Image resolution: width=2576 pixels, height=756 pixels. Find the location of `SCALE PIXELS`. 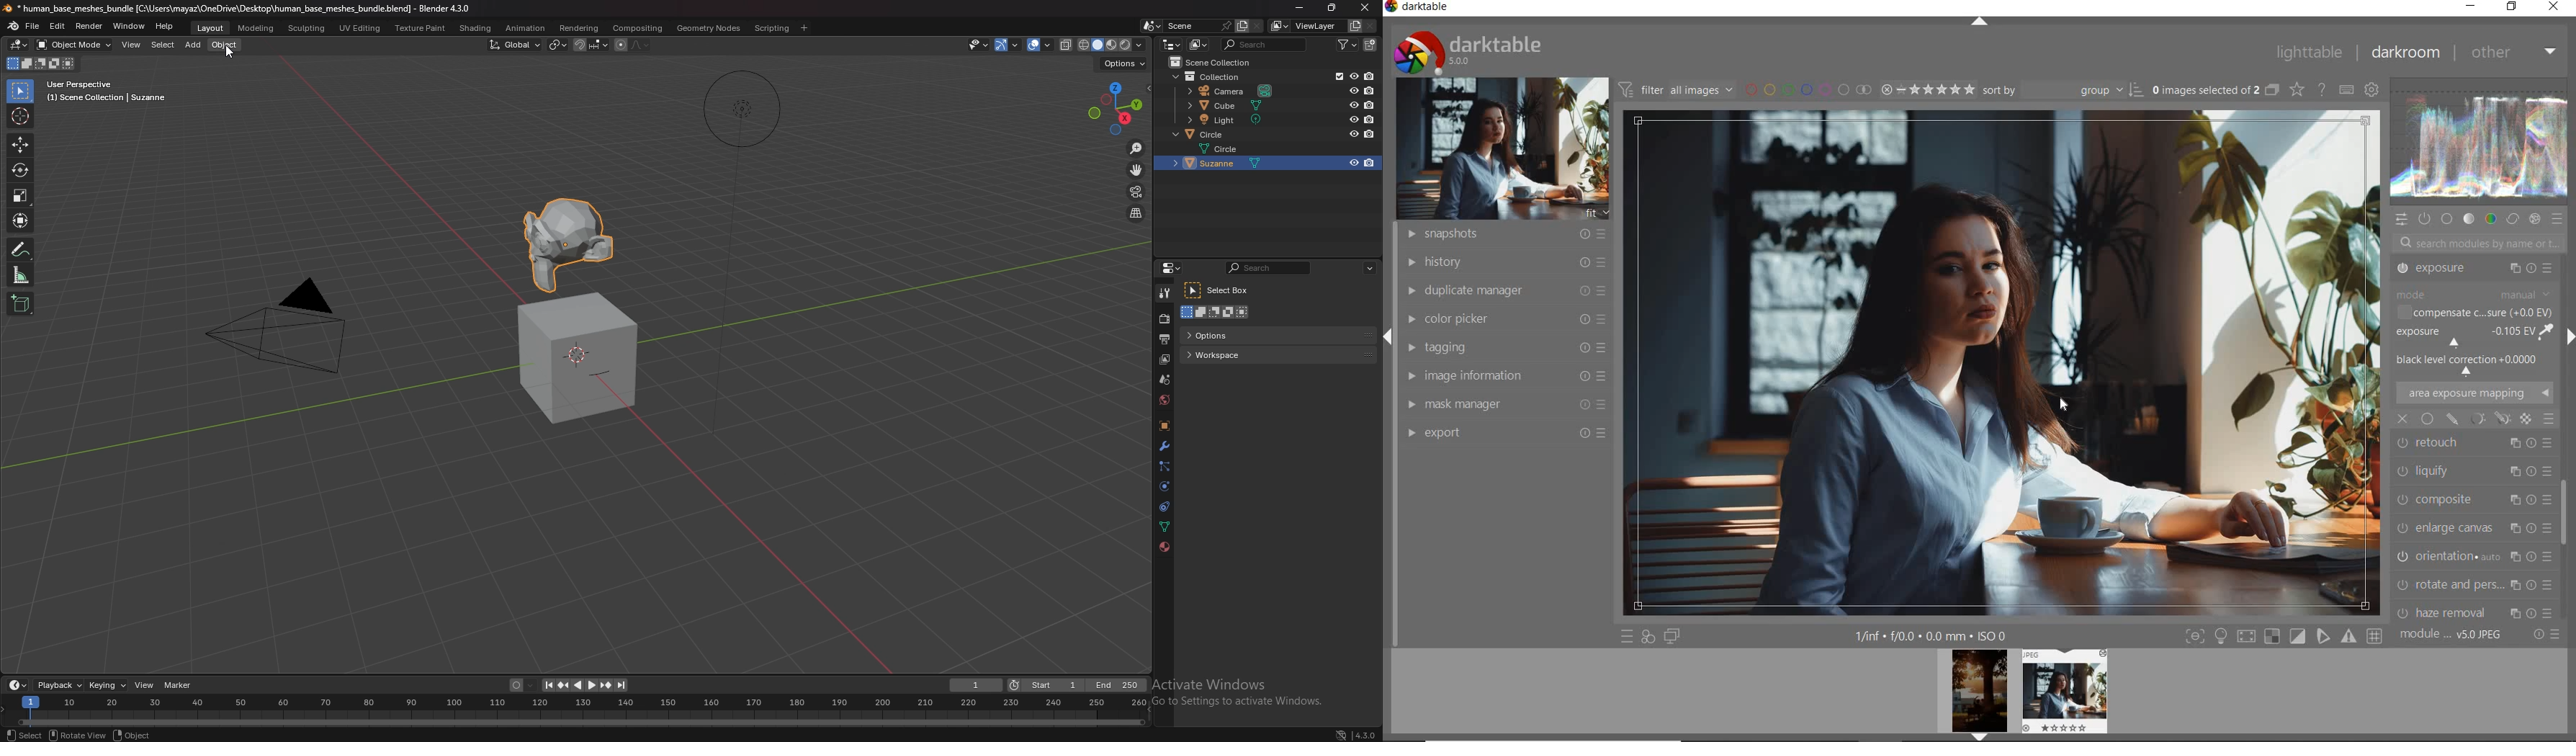

SCALE PIXELS is located at coordinates (2481, 608).